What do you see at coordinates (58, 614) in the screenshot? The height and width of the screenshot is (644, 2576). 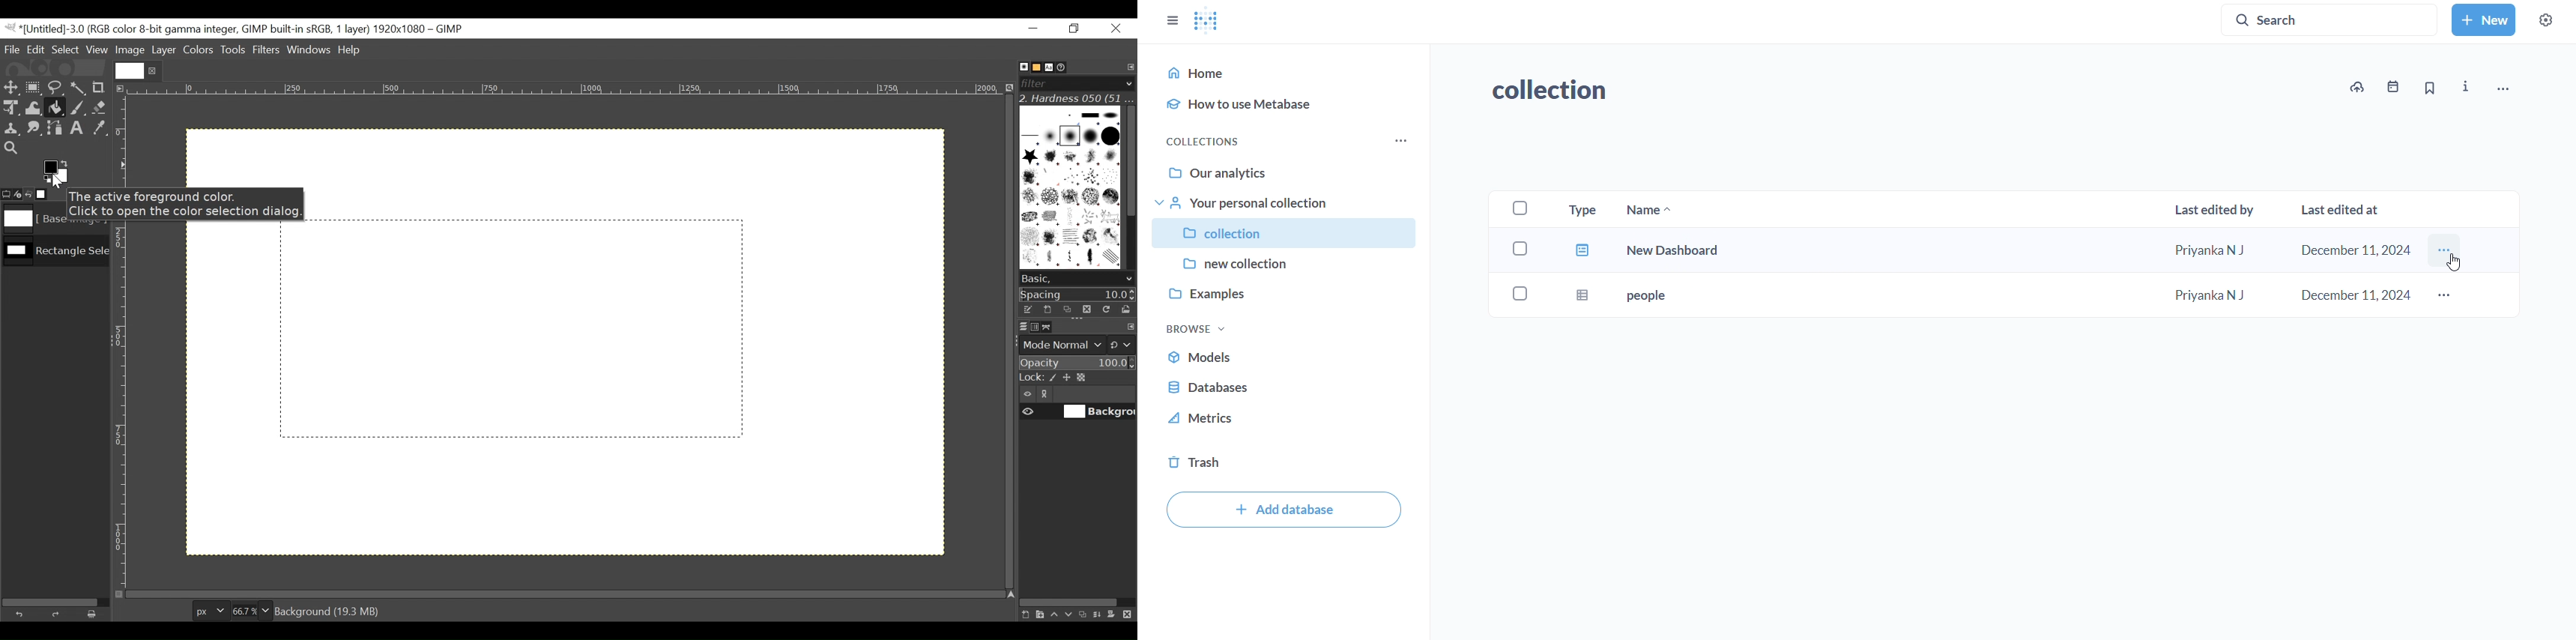 I see `Redo` at bounding box center [58, 614].